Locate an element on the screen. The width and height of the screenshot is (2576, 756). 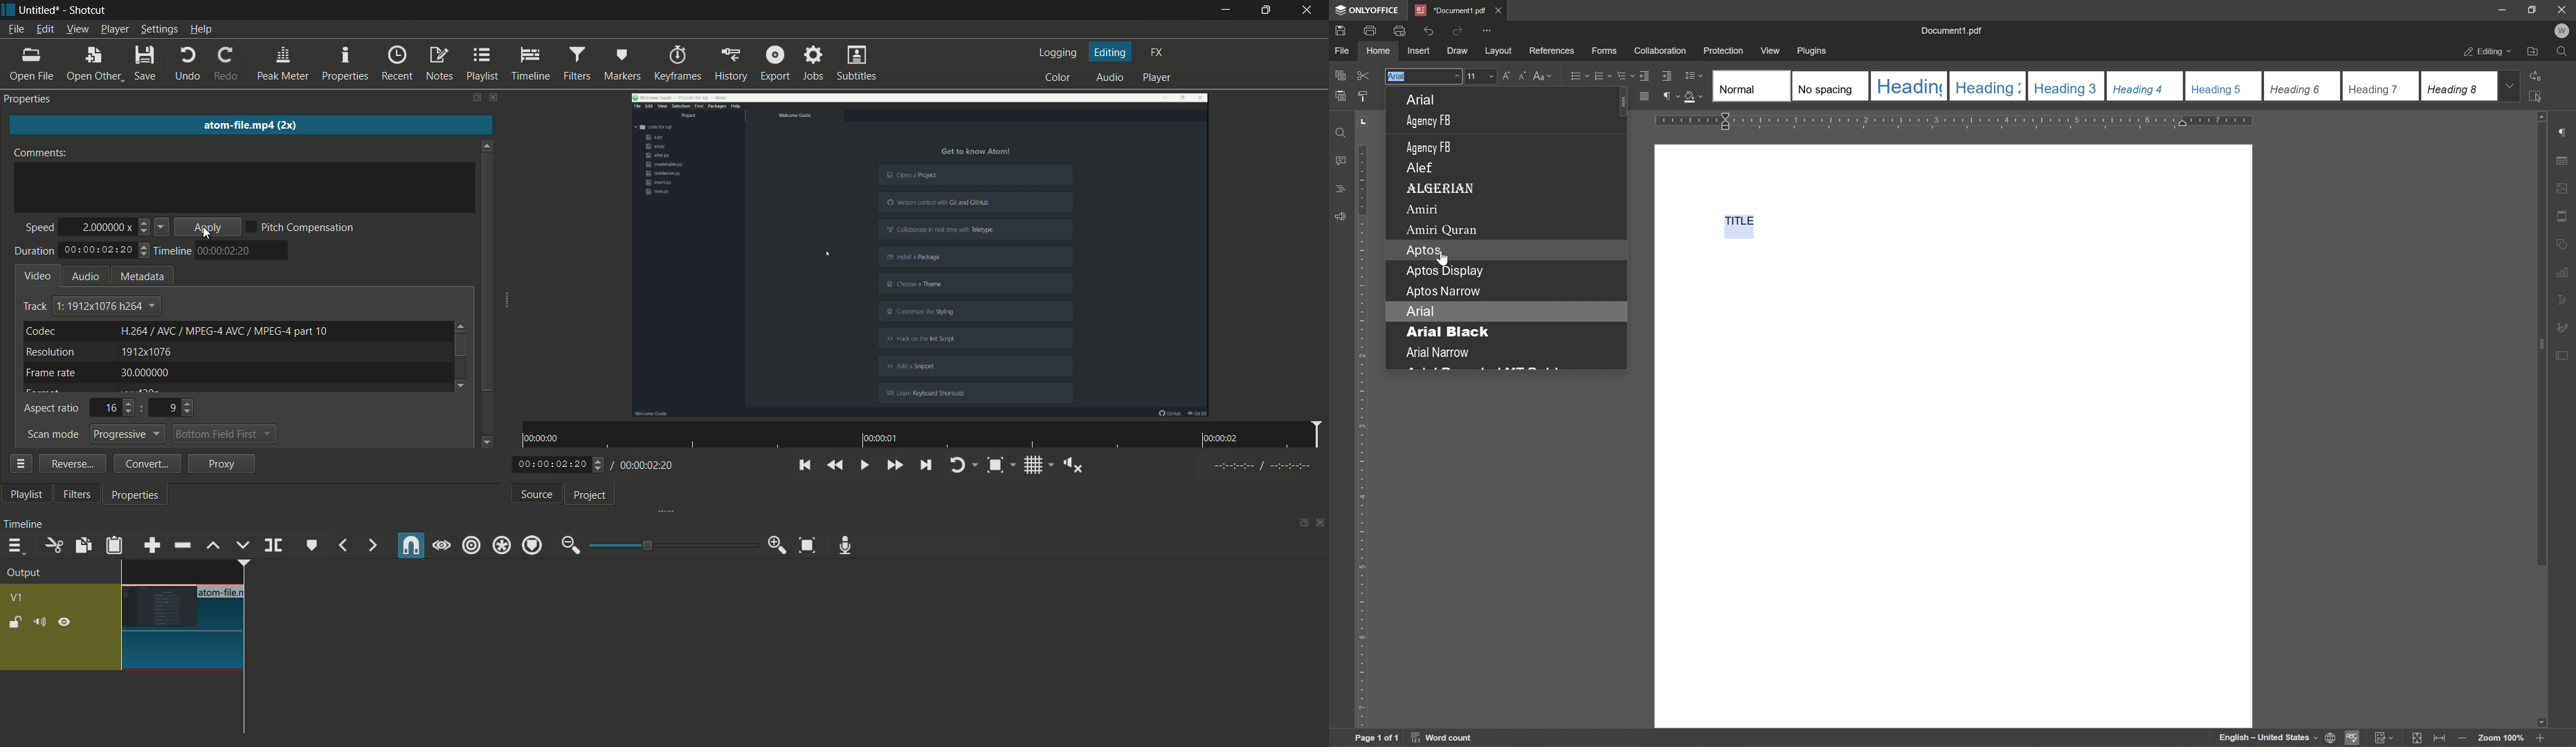
recent is located at coordinates (395, 64).